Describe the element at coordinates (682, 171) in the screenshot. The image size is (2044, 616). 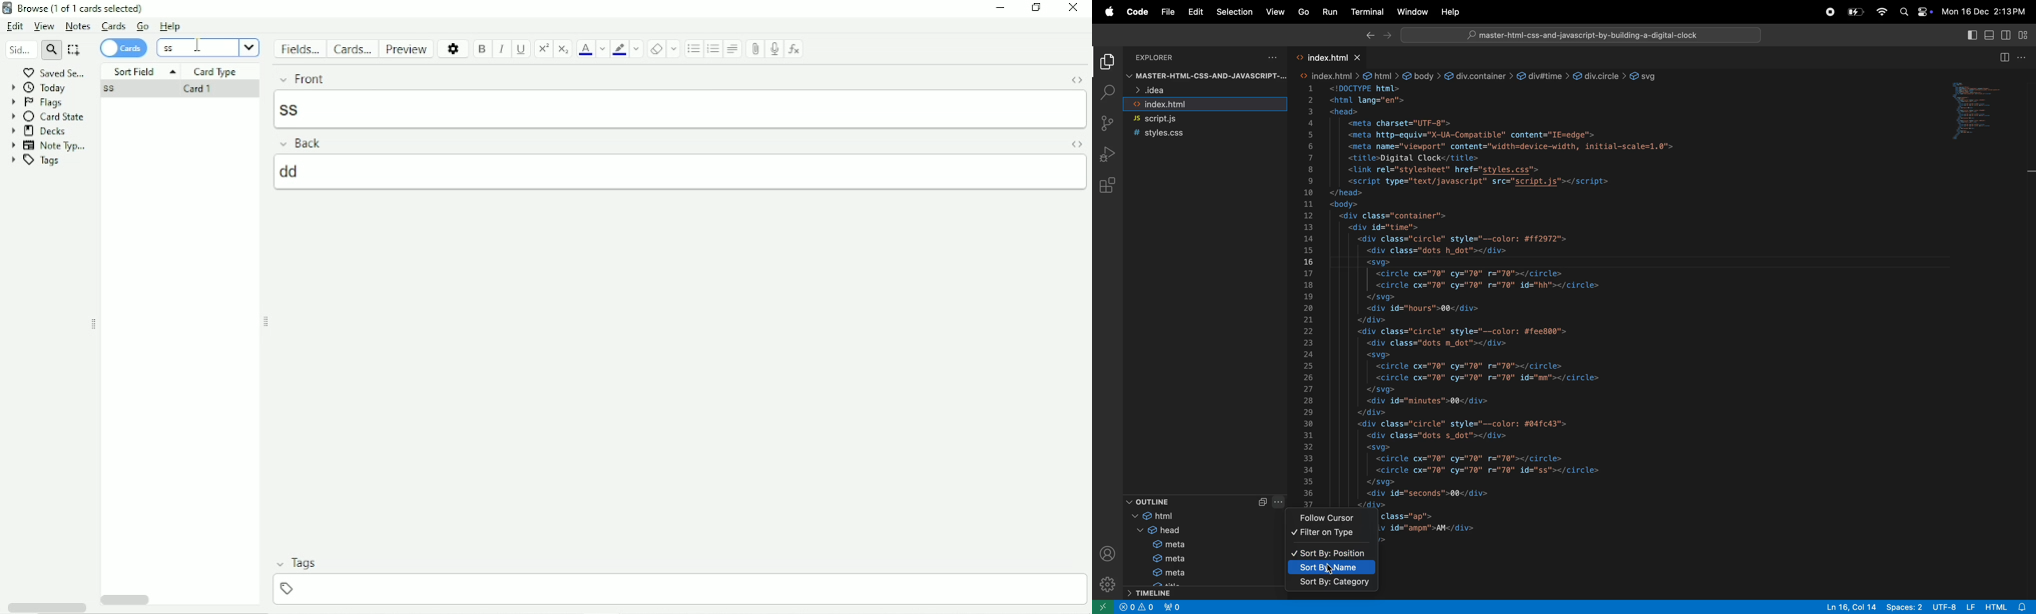
I see `edit back` at that location.